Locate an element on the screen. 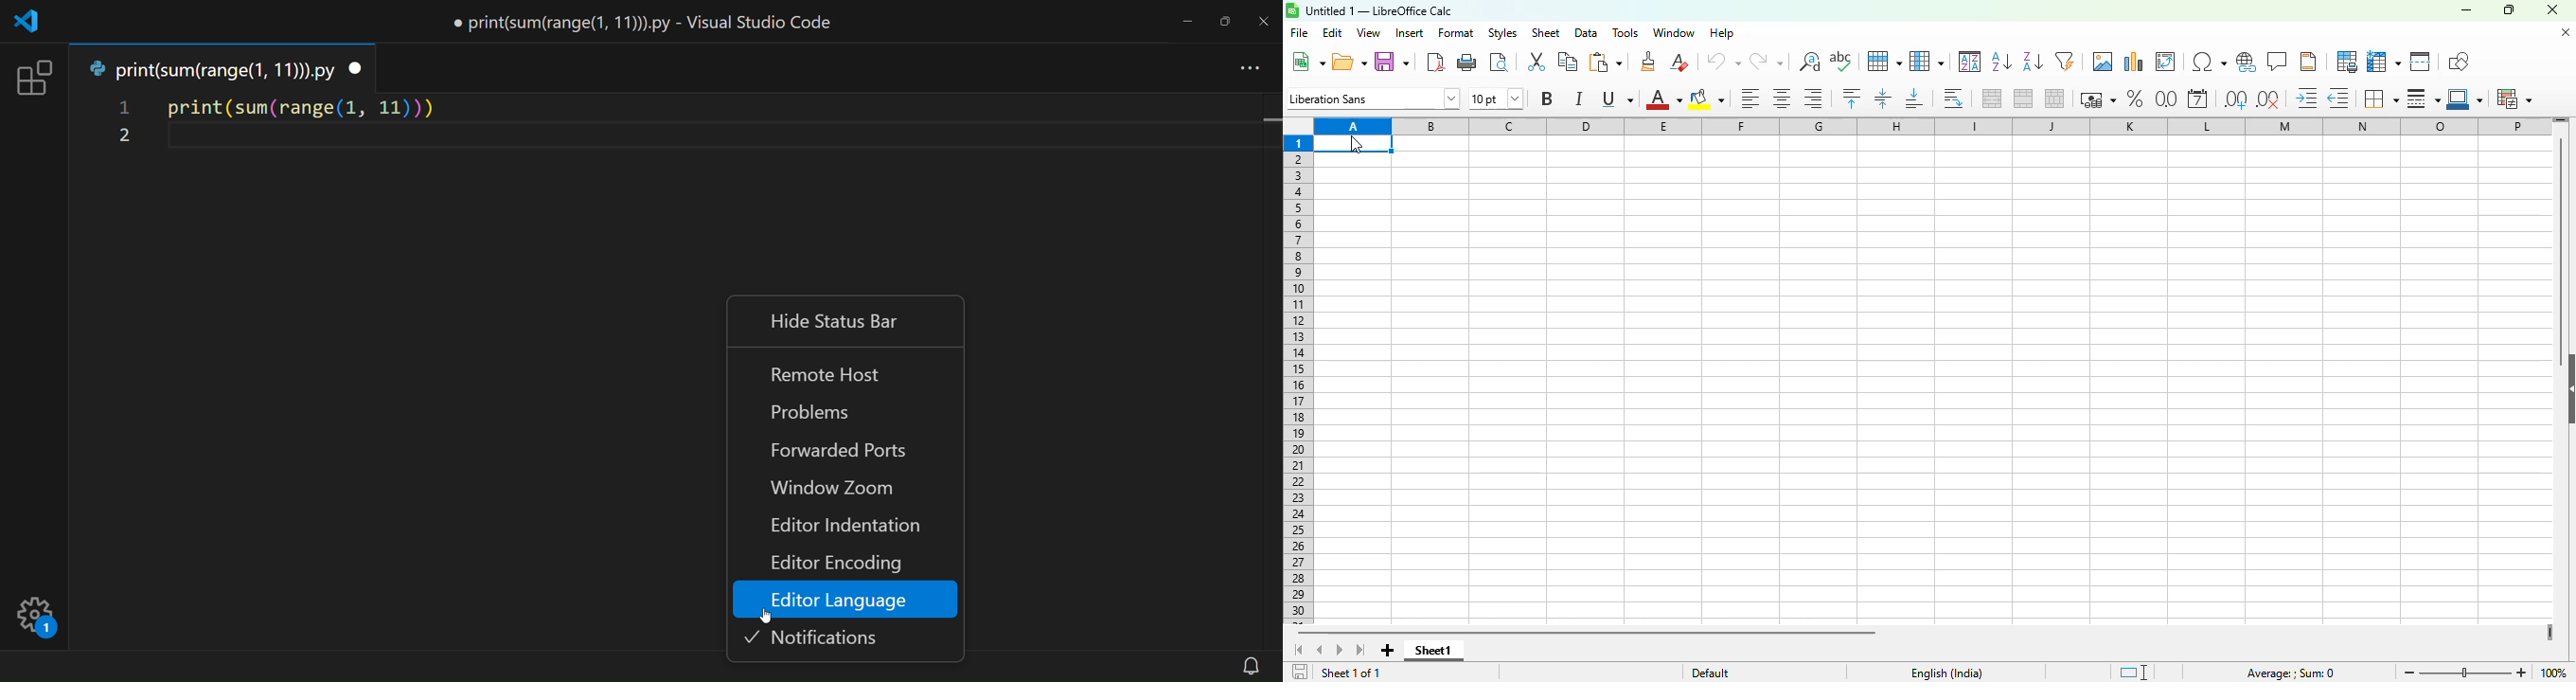 The height and width of the screenshot is (700, 2576). bold is located at coordinates (1546, 98).